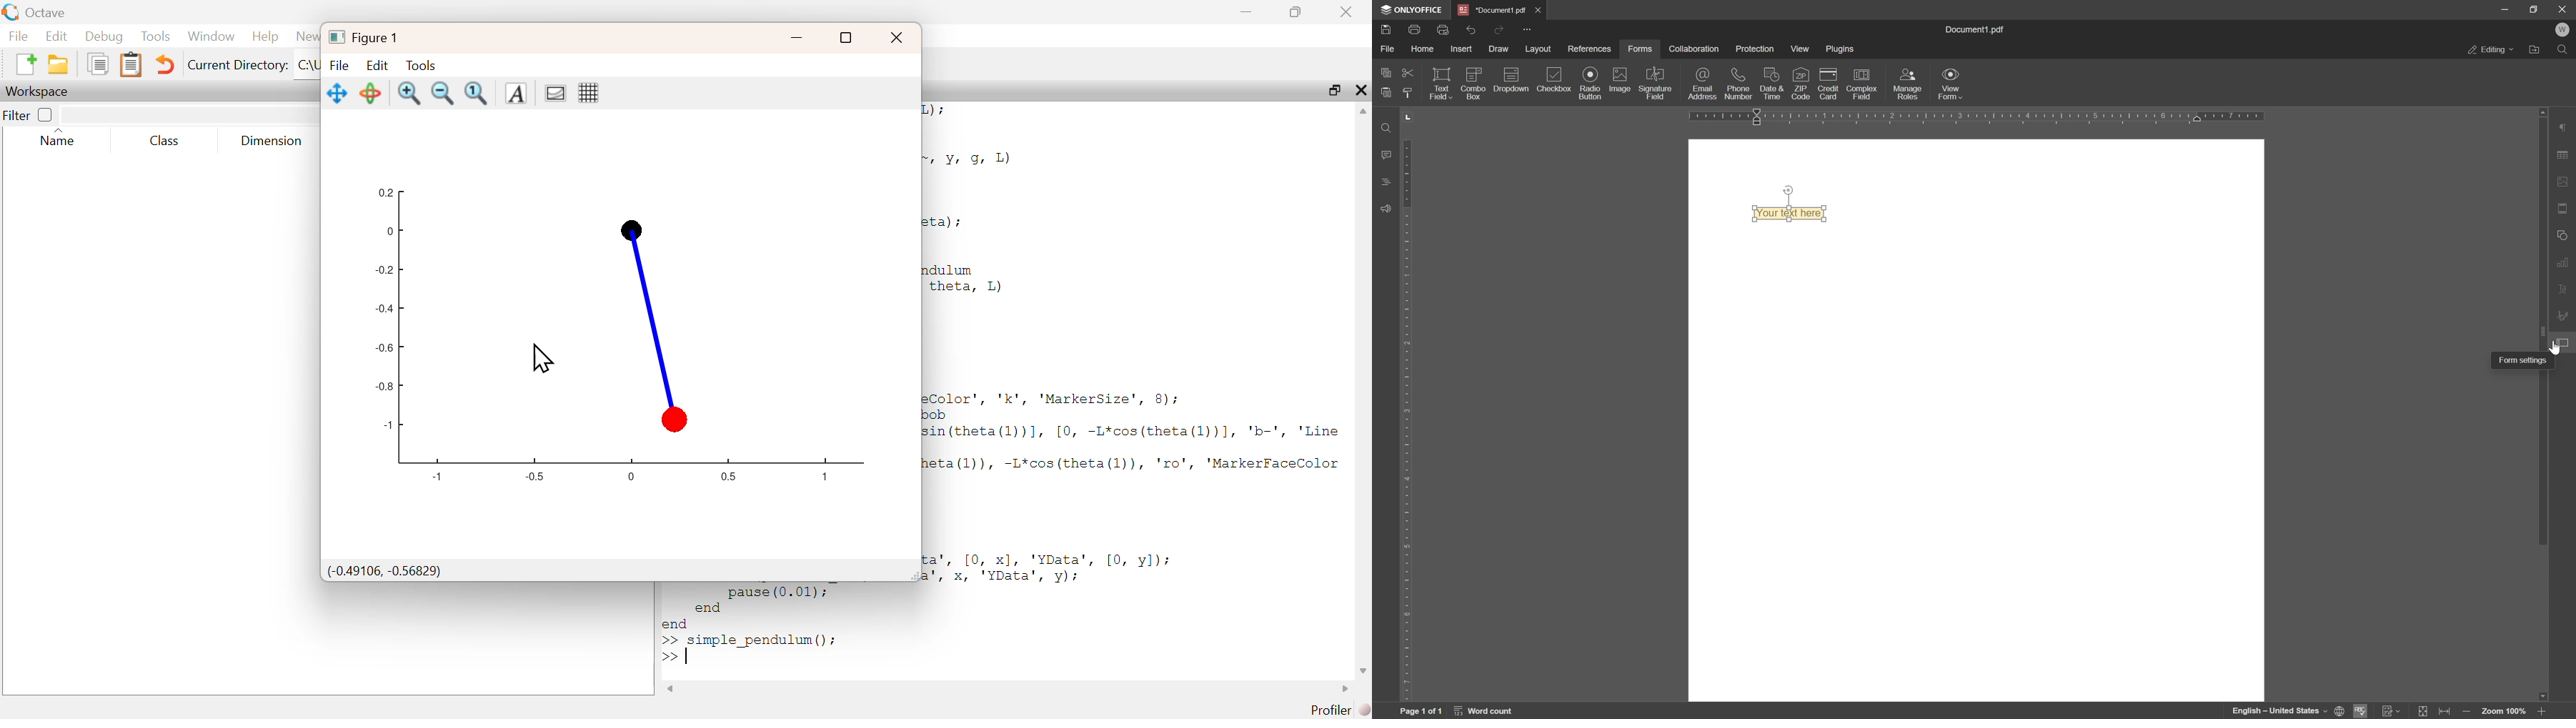 The height and width of the screenshot is (728, 2576). What do you see at coordinates (442, 94) in the screenshot?
I see `zoom out` at bounding box center [442, 94].